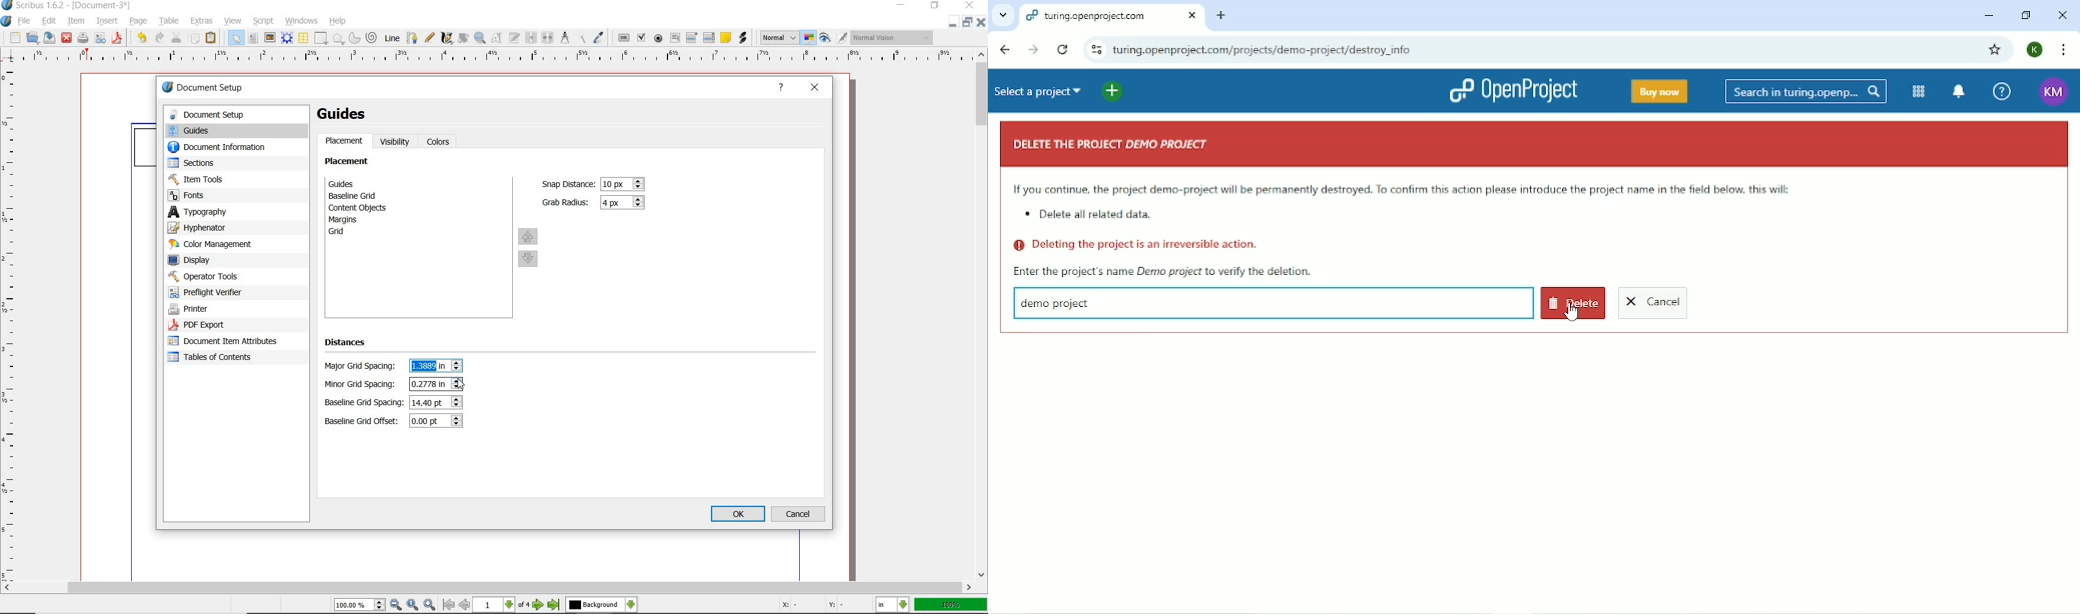  I want to click on copy, so click(194, 39).